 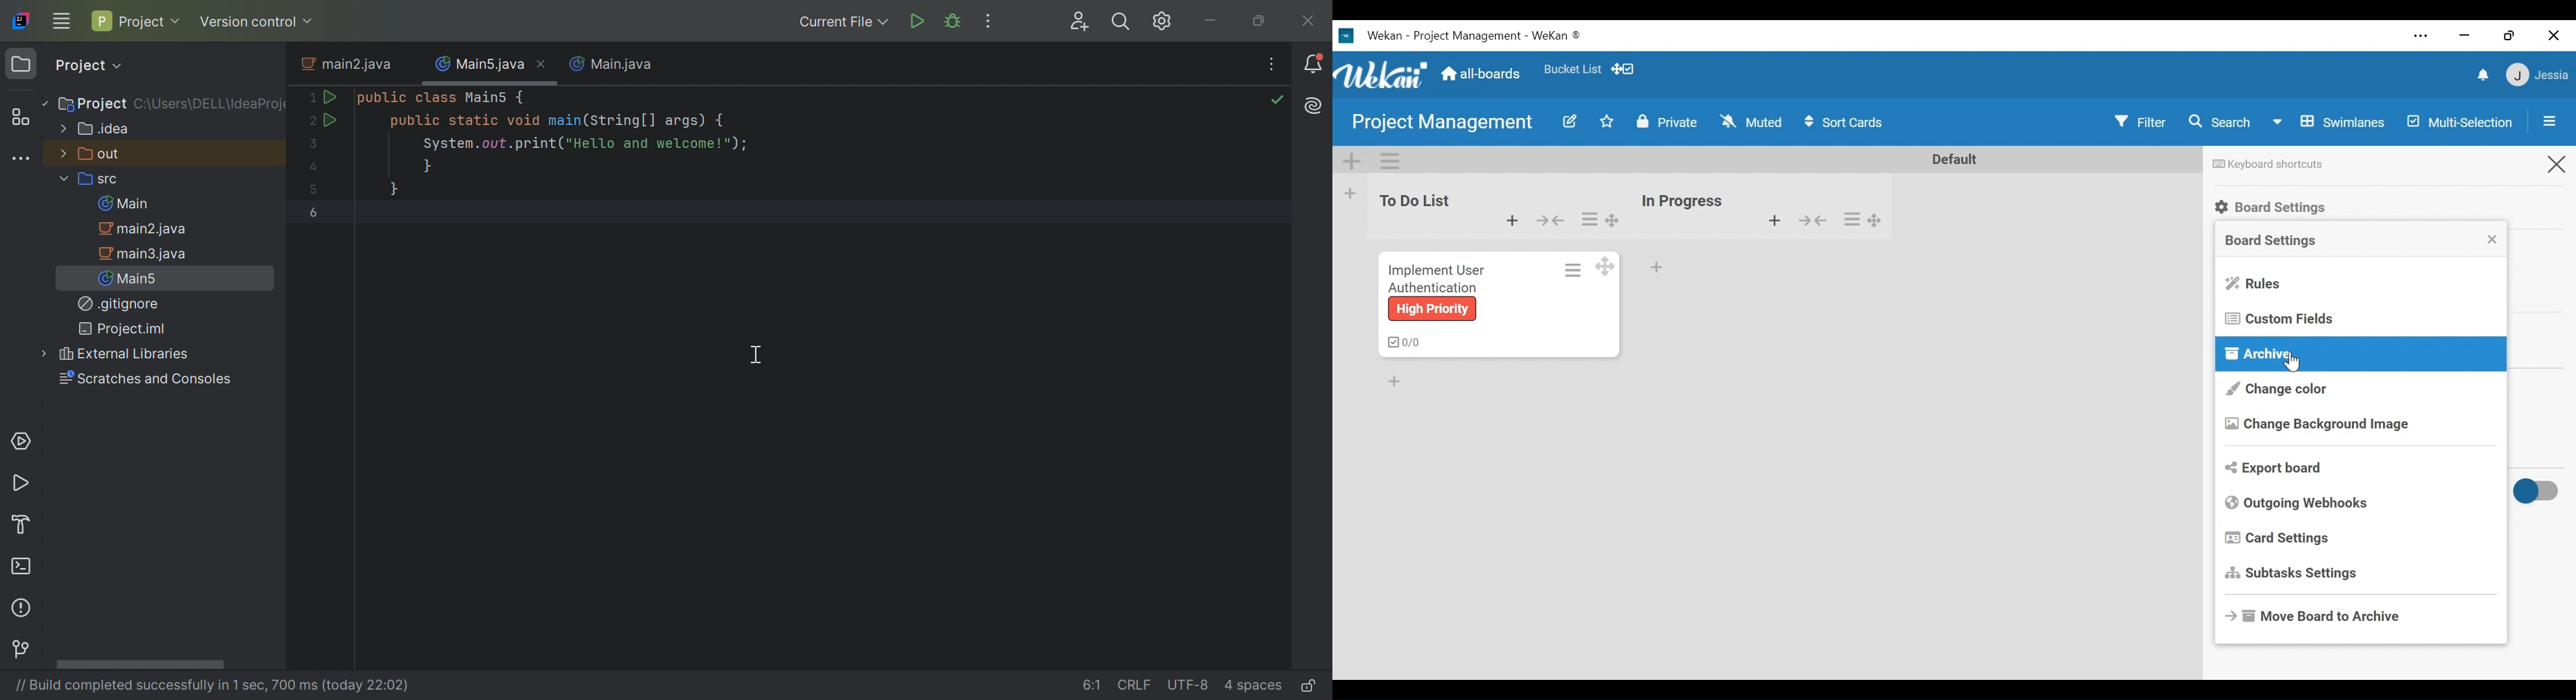 I want to click on Custom Fields, so click(x=2283, y=318).